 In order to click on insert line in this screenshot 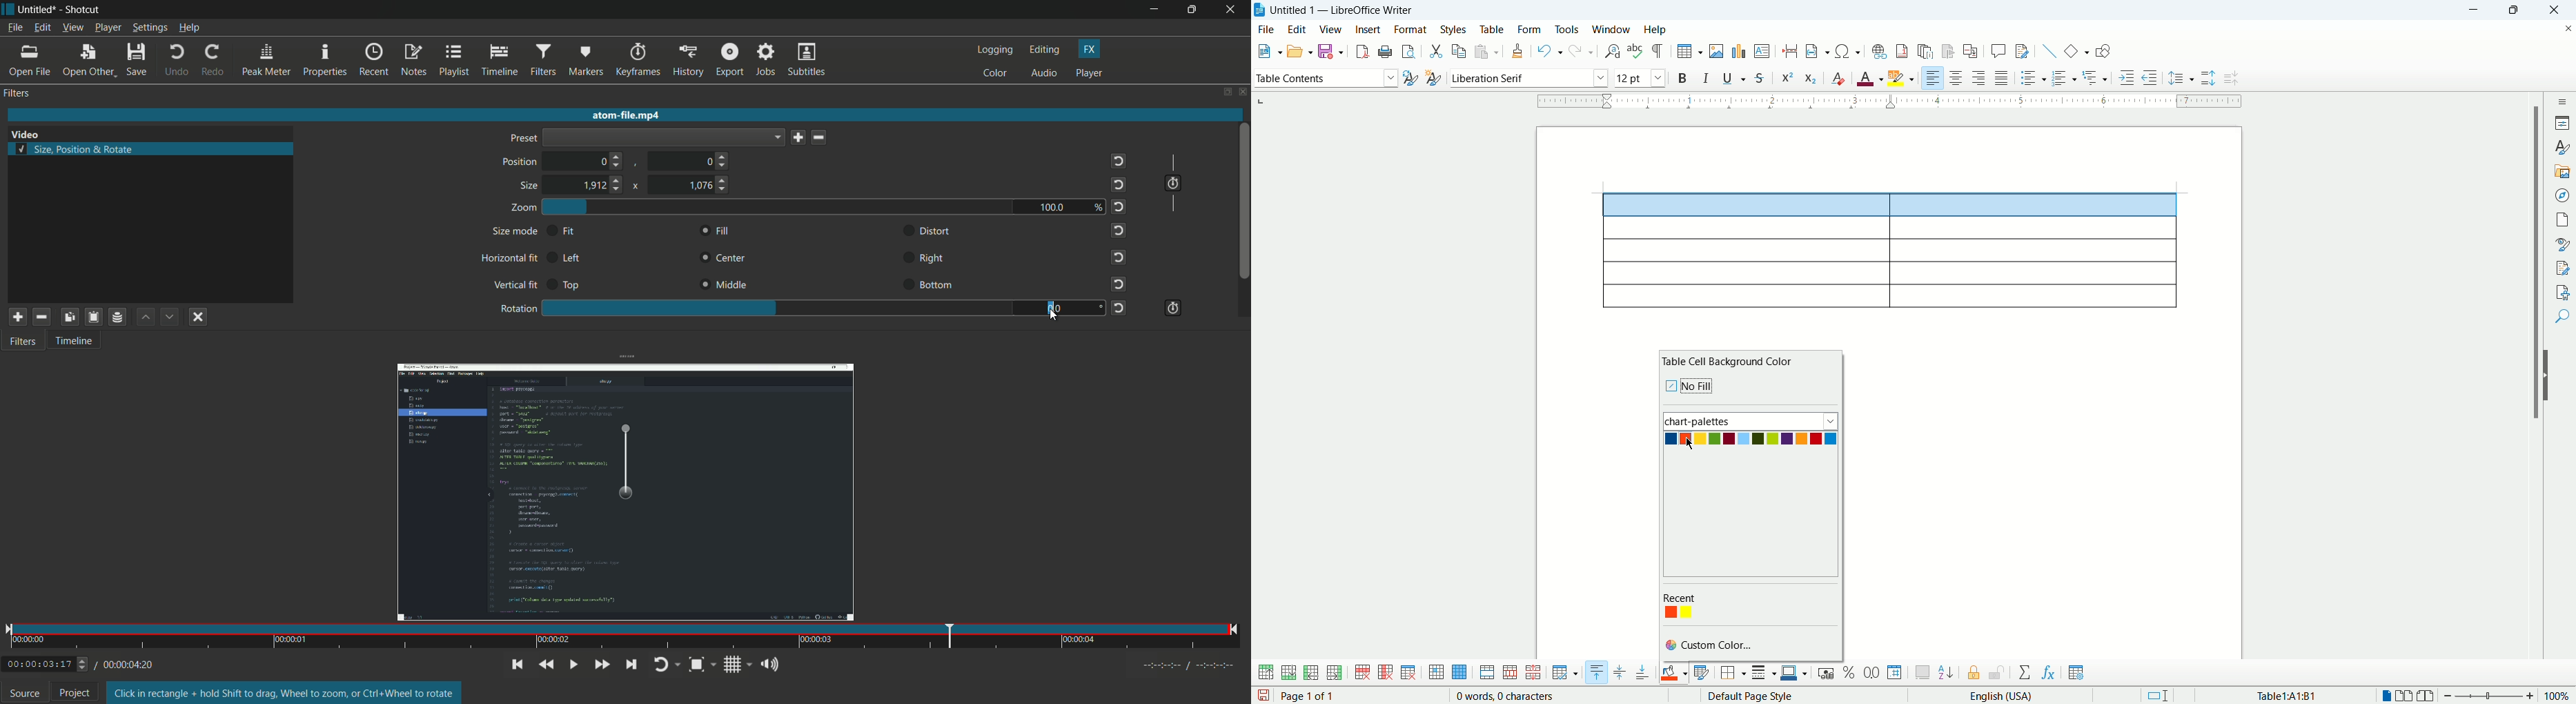, I will do `click(2049, 50)`.